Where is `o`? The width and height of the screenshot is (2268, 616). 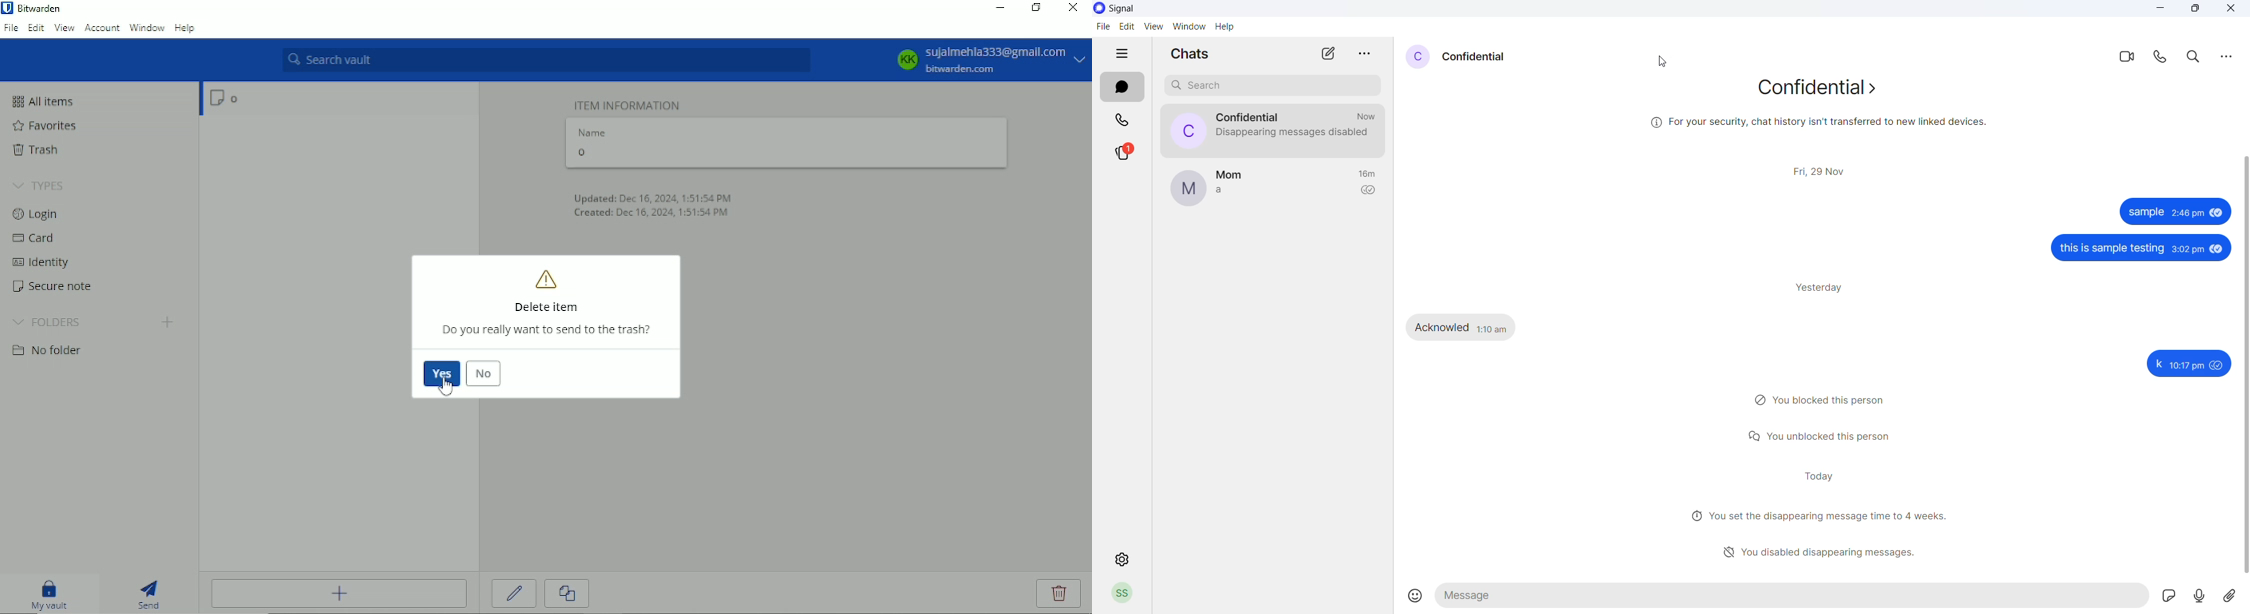
o is located at coordinates (783, 154).